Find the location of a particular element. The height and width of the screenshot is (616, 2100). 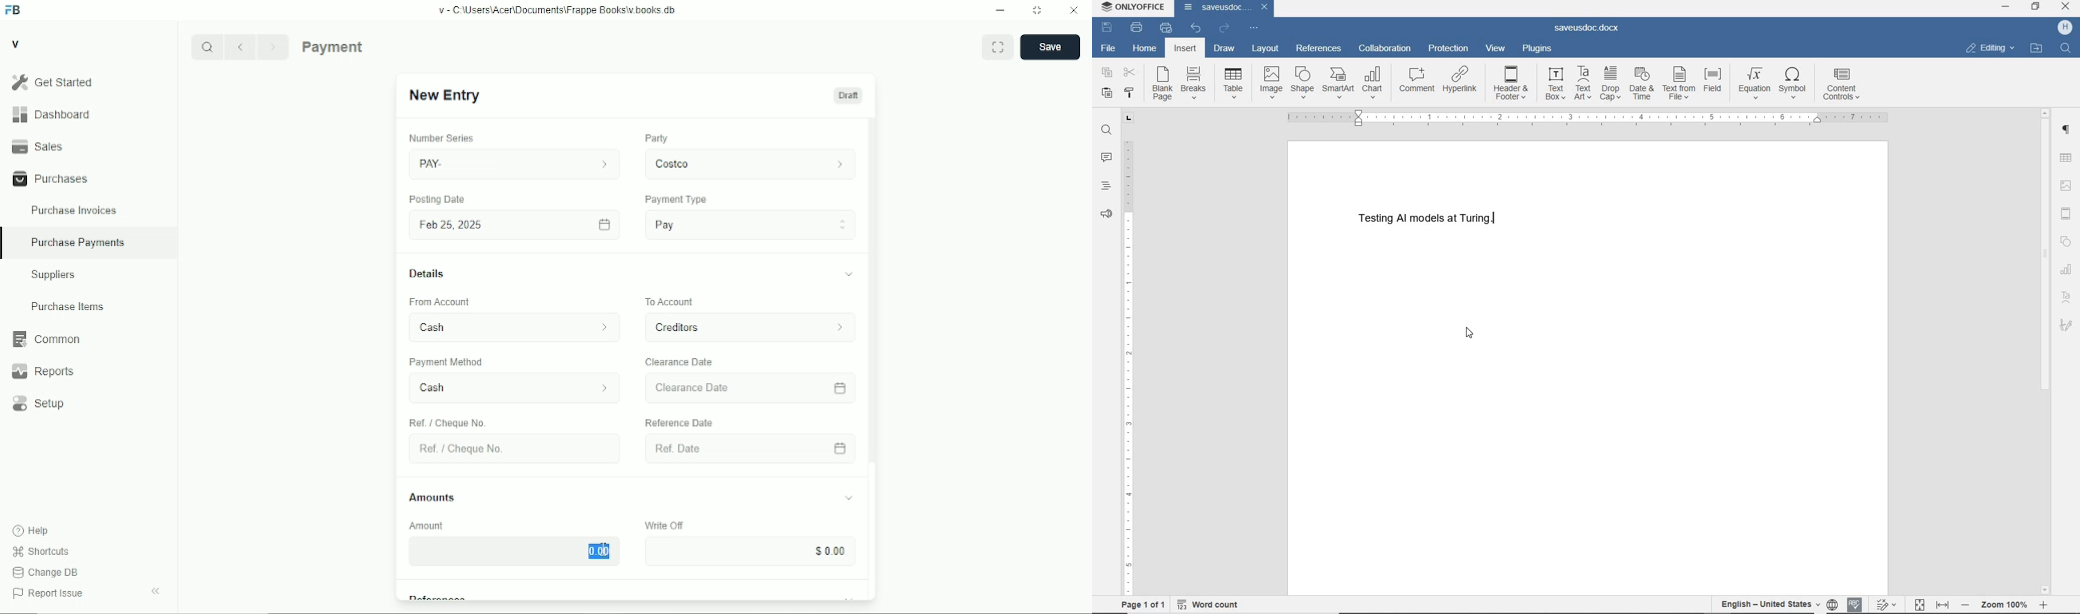

editing is located at coordinates (1991, 48).